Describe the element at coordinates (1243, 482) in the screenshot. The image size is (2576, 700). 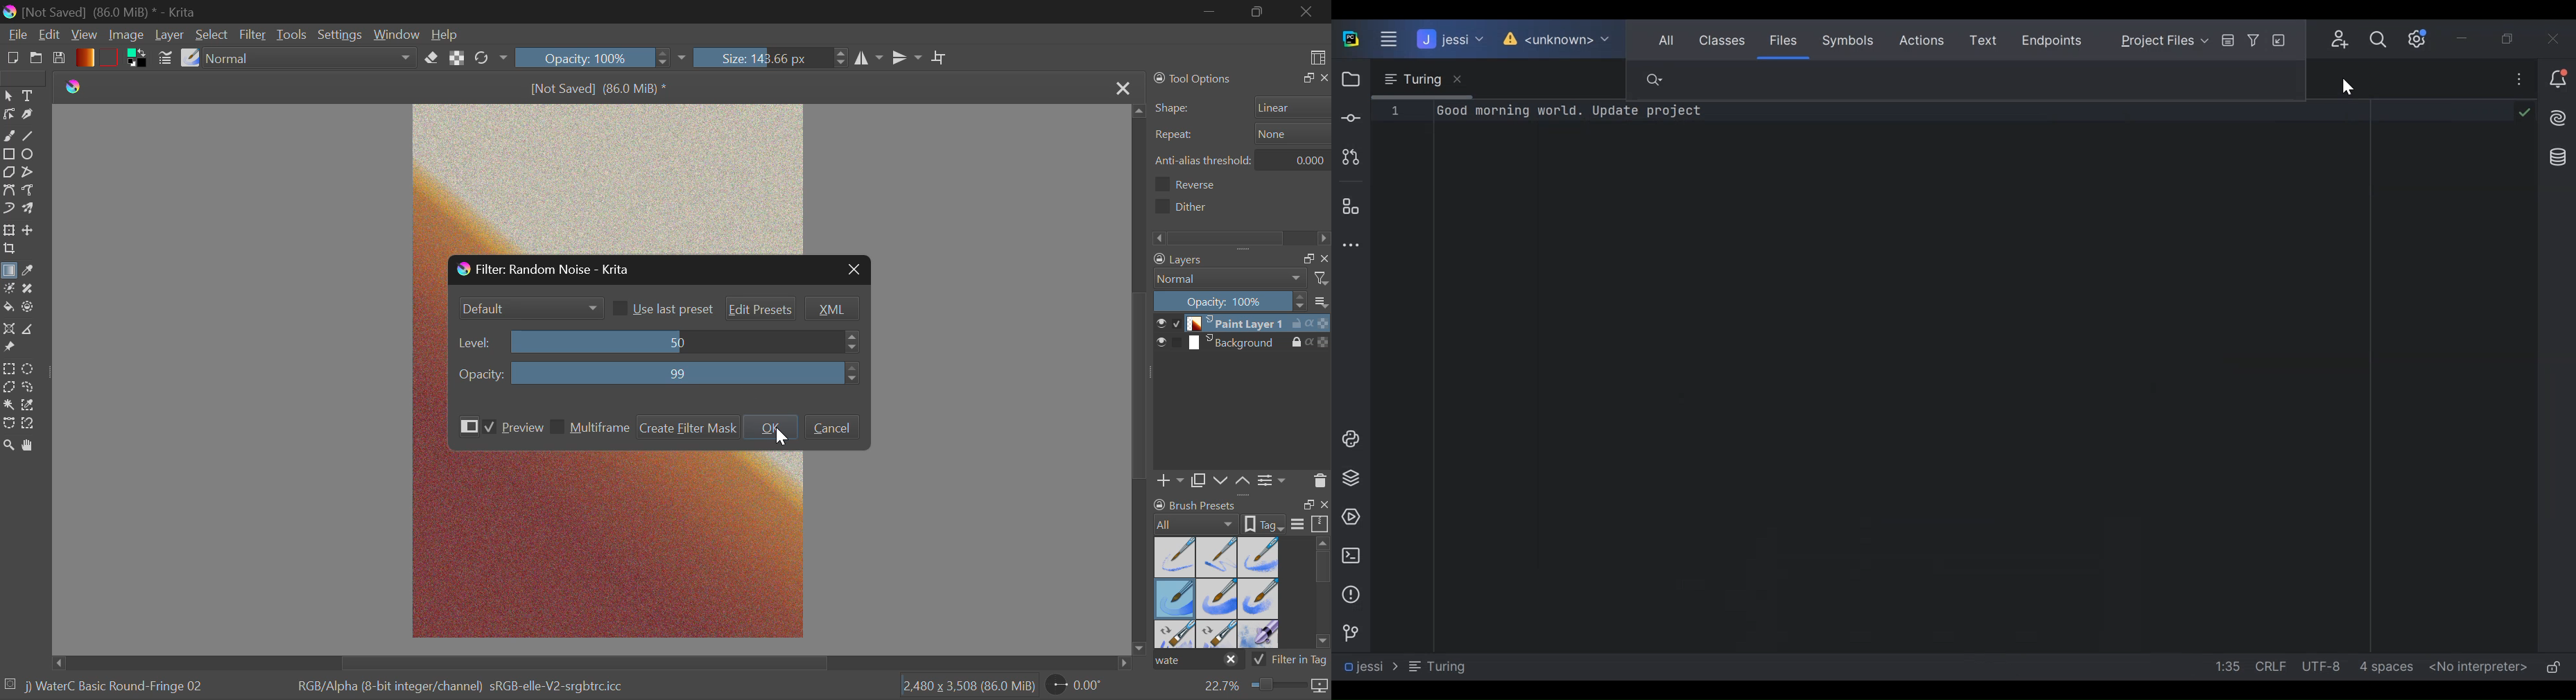
I see `move up` at that location.